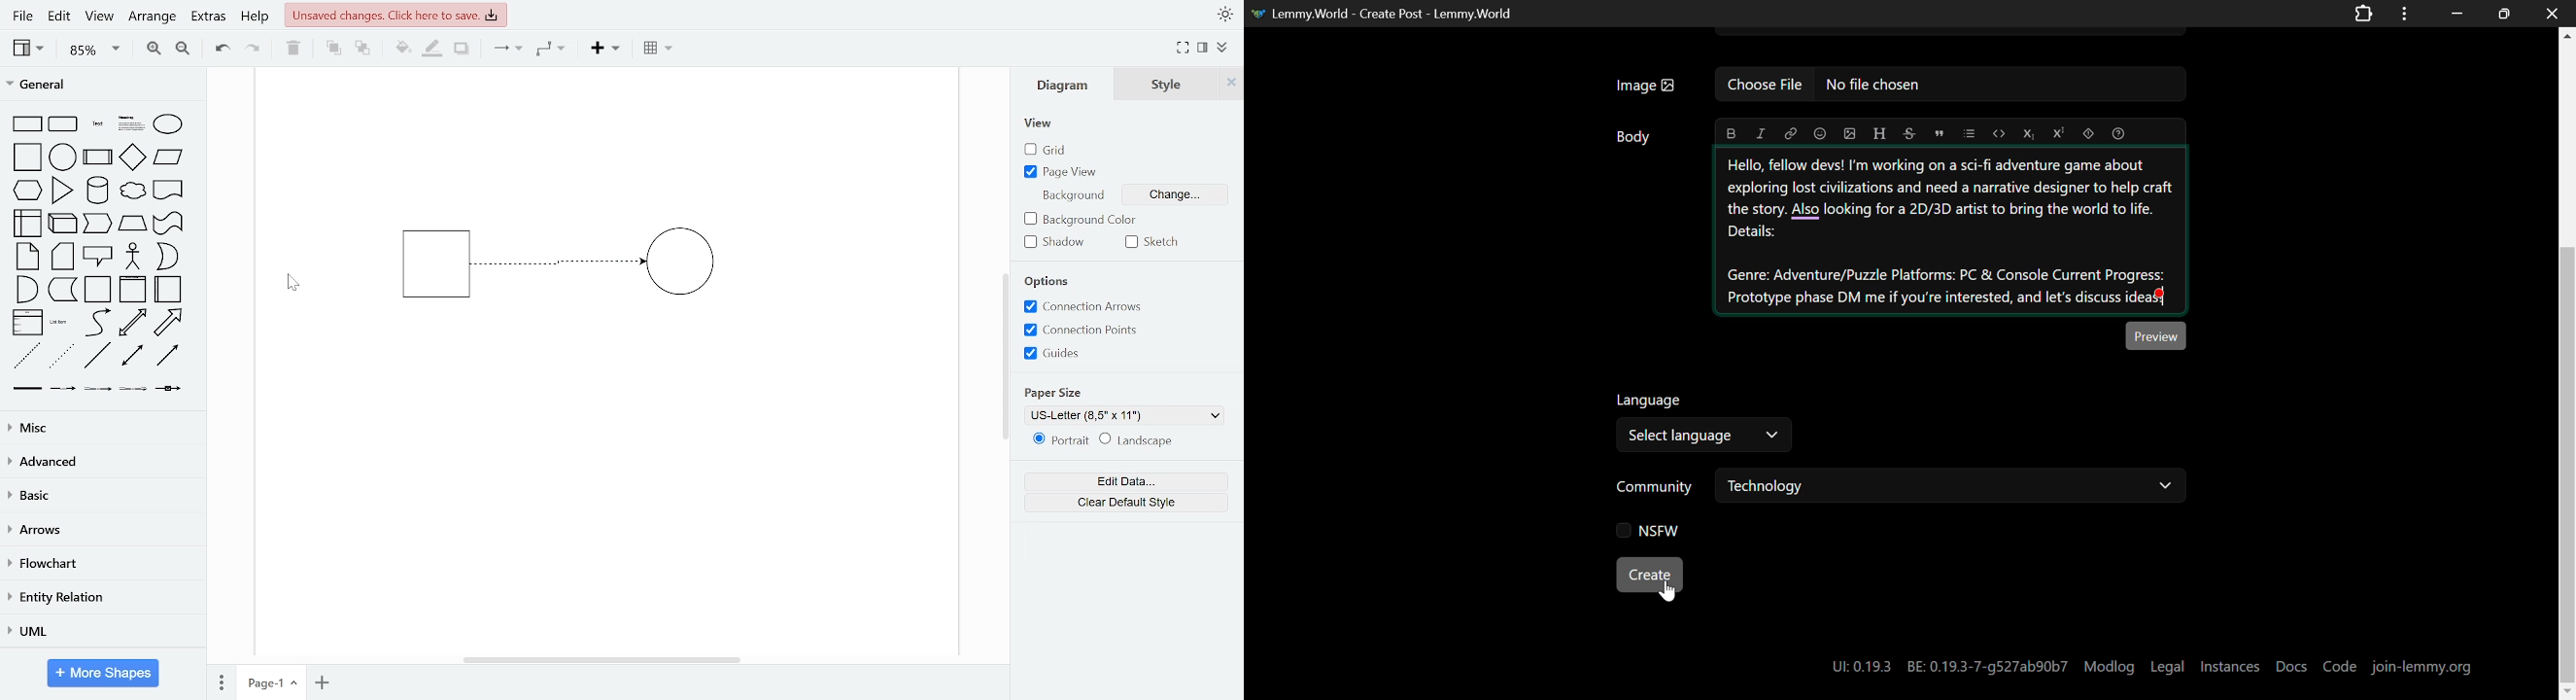  I want to click on connector with symbol, so click(171, 387).